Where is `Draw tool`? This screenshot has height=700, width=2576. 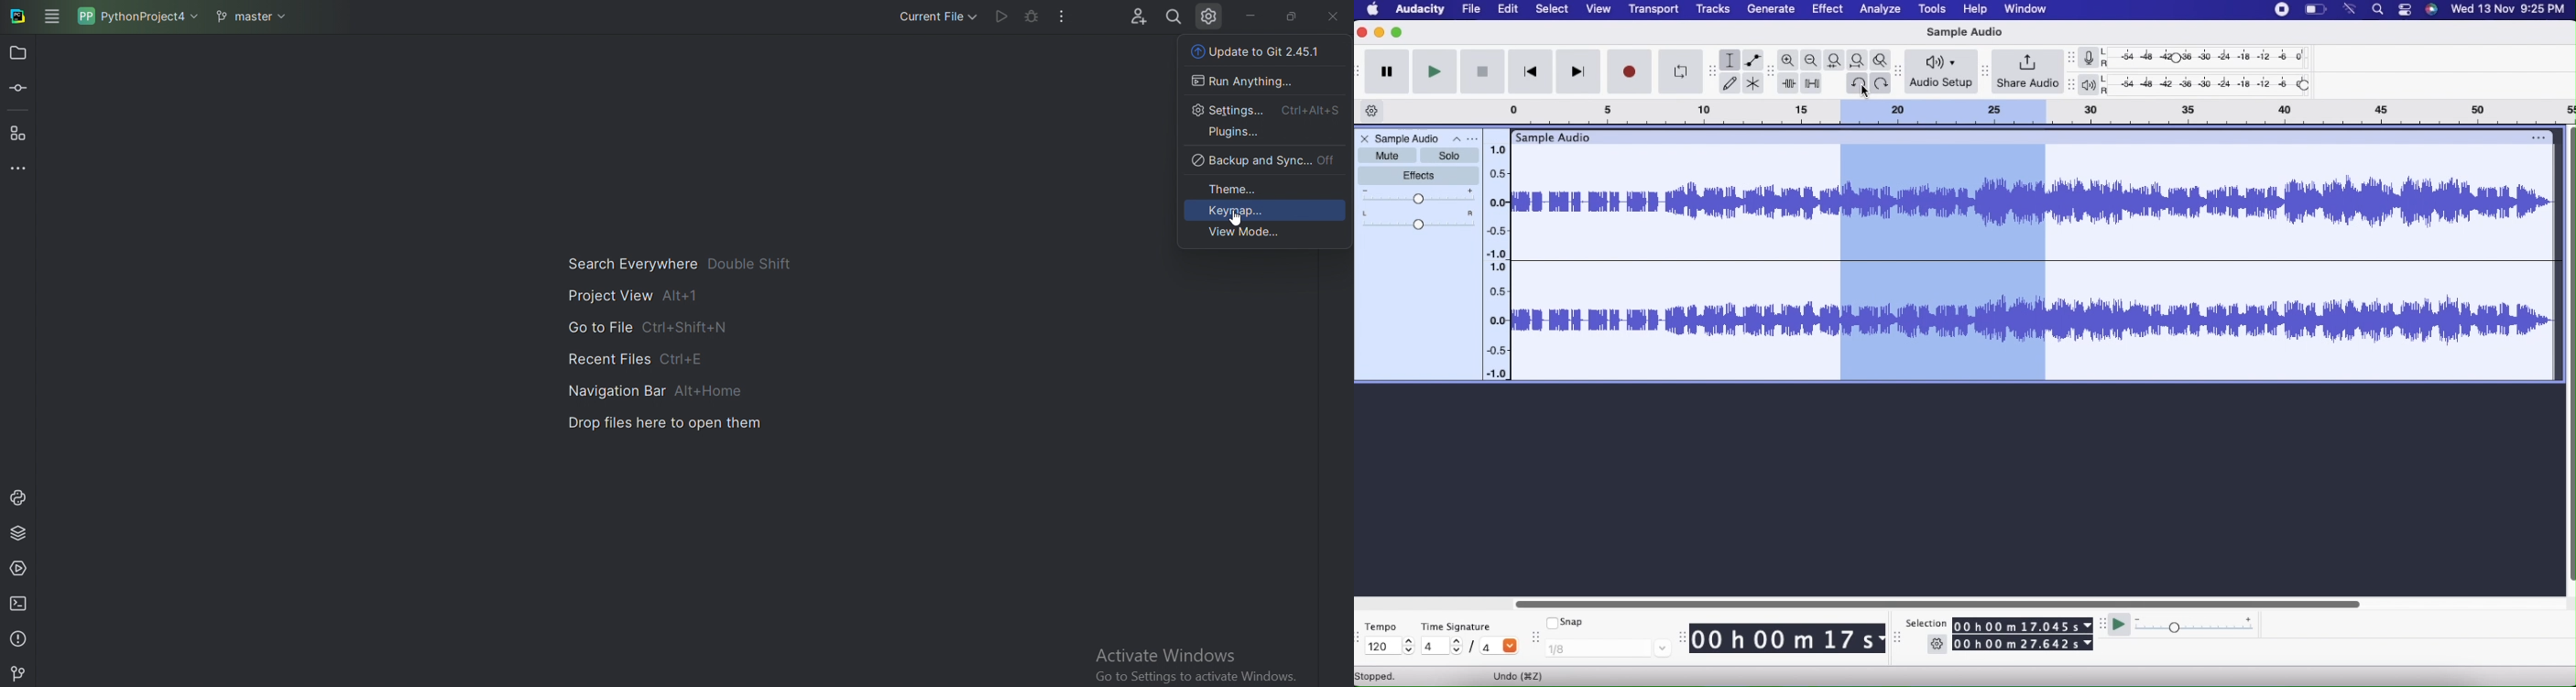
Draw tool is located at coordinates (1730, 84).